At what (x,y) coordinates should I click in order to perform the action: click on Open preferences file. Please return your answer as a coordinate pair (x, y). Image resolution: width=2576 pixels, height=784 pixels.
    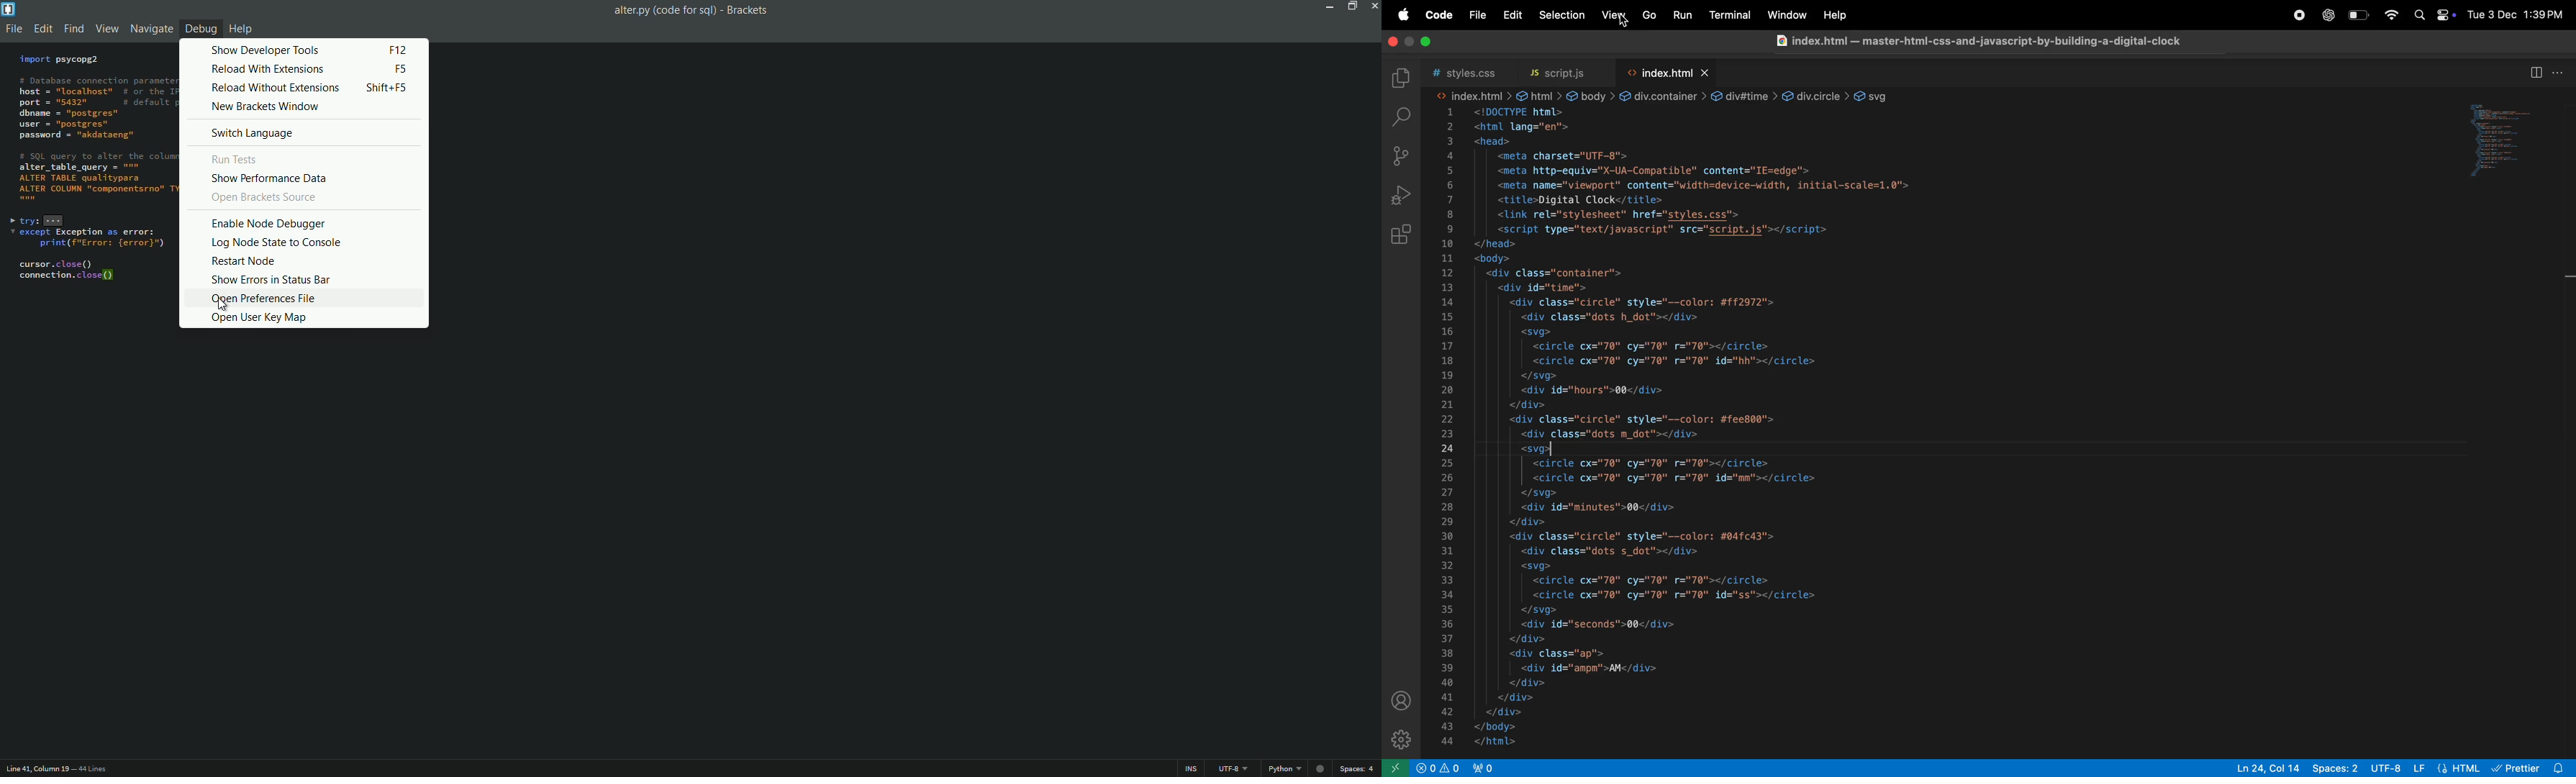
    Looking at the image, I should click on (304, 297).